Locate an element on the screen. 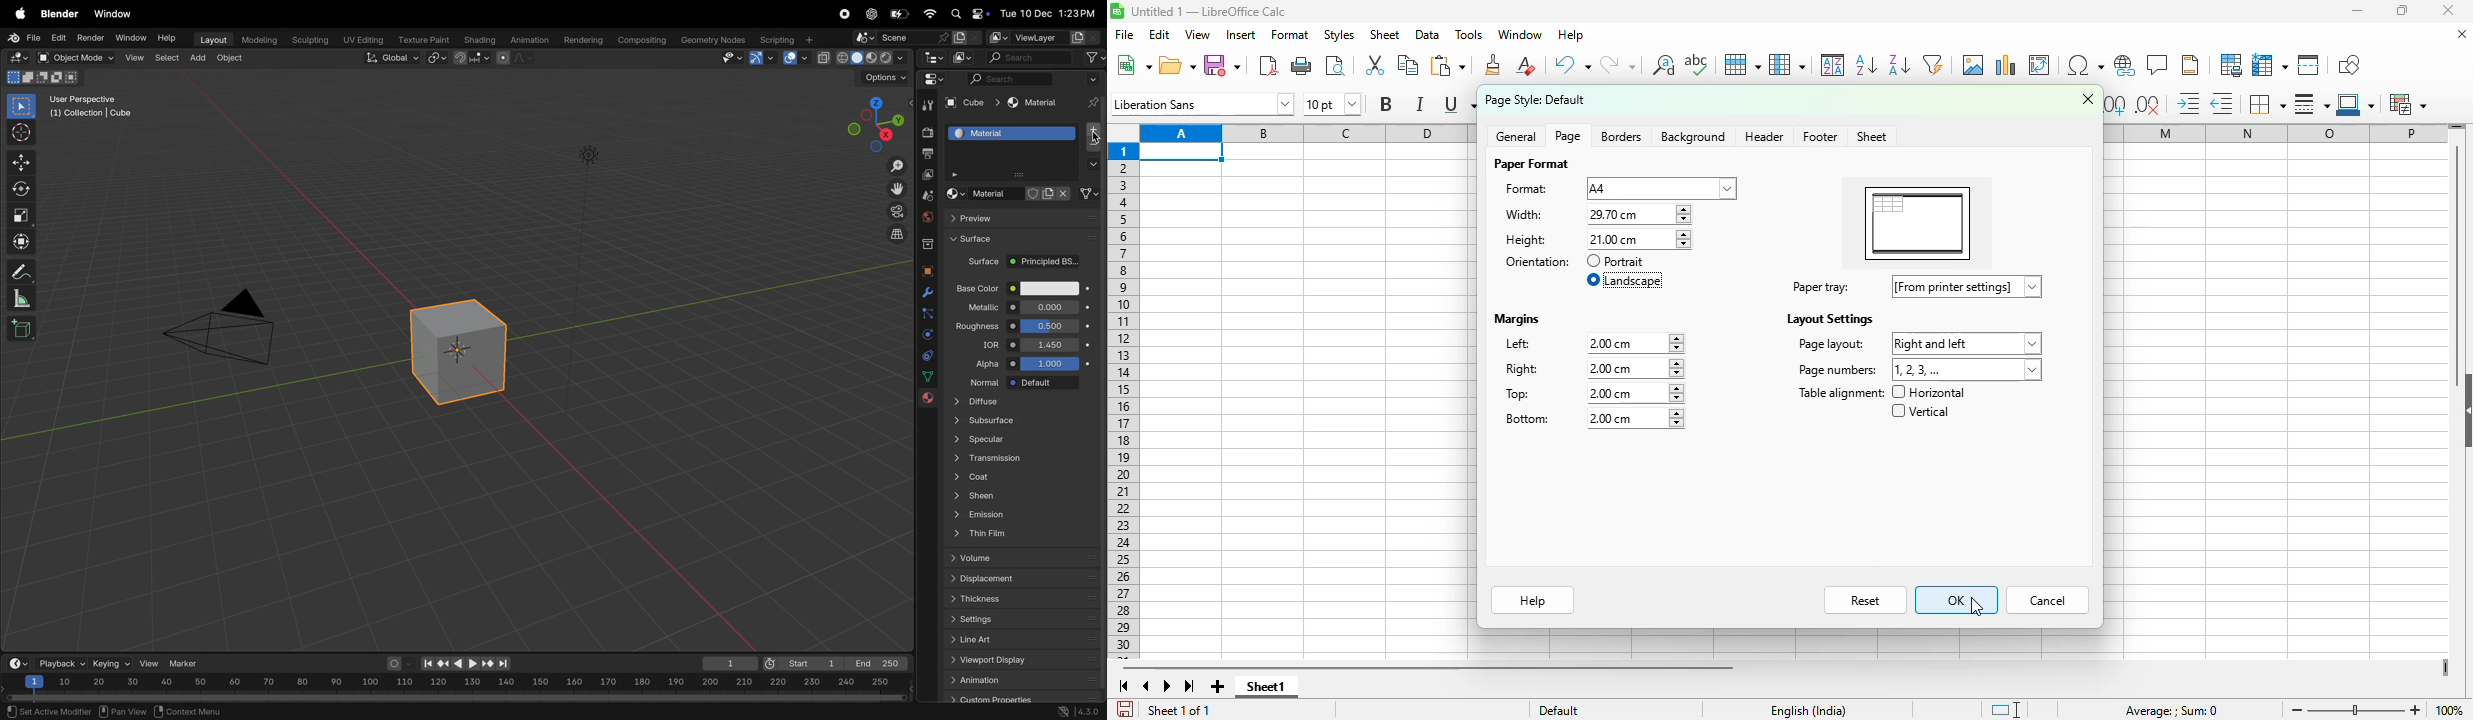  OK is located at coordinates (1957, 600).